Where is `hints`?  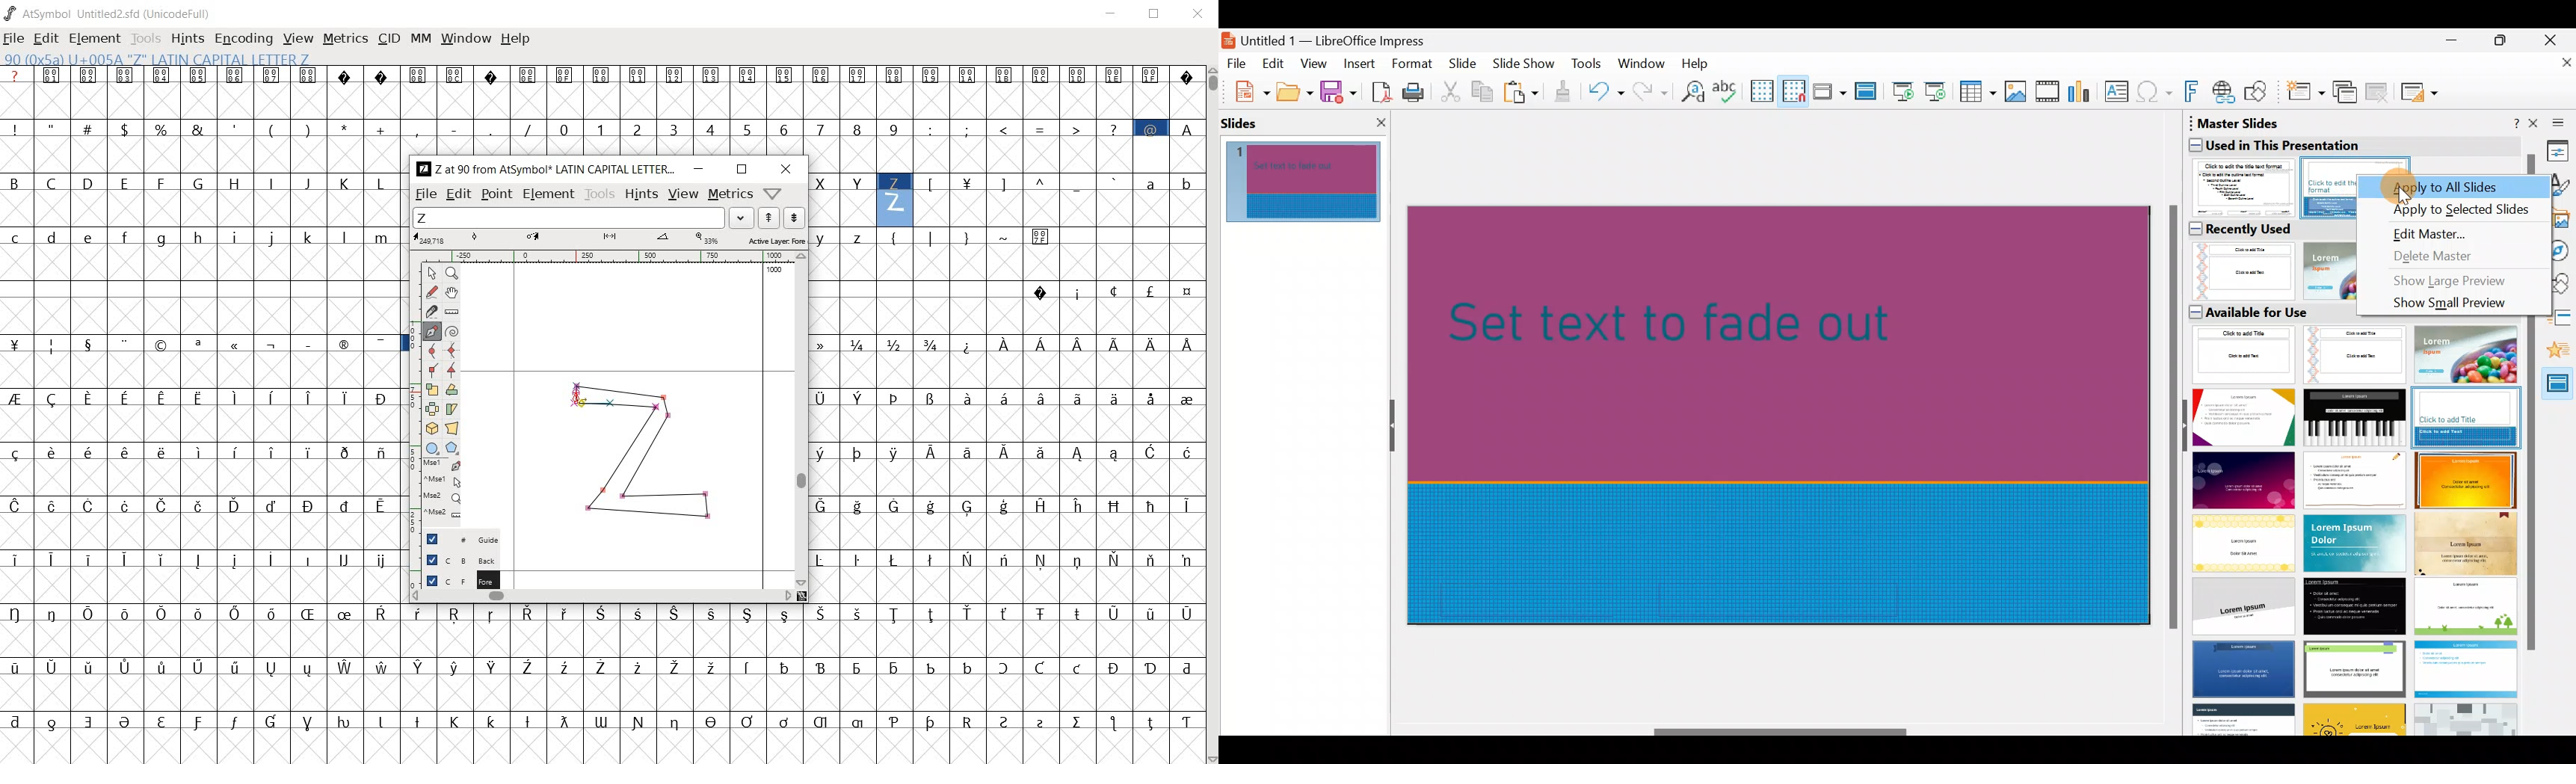 hints is located at coordinates (641, 195).